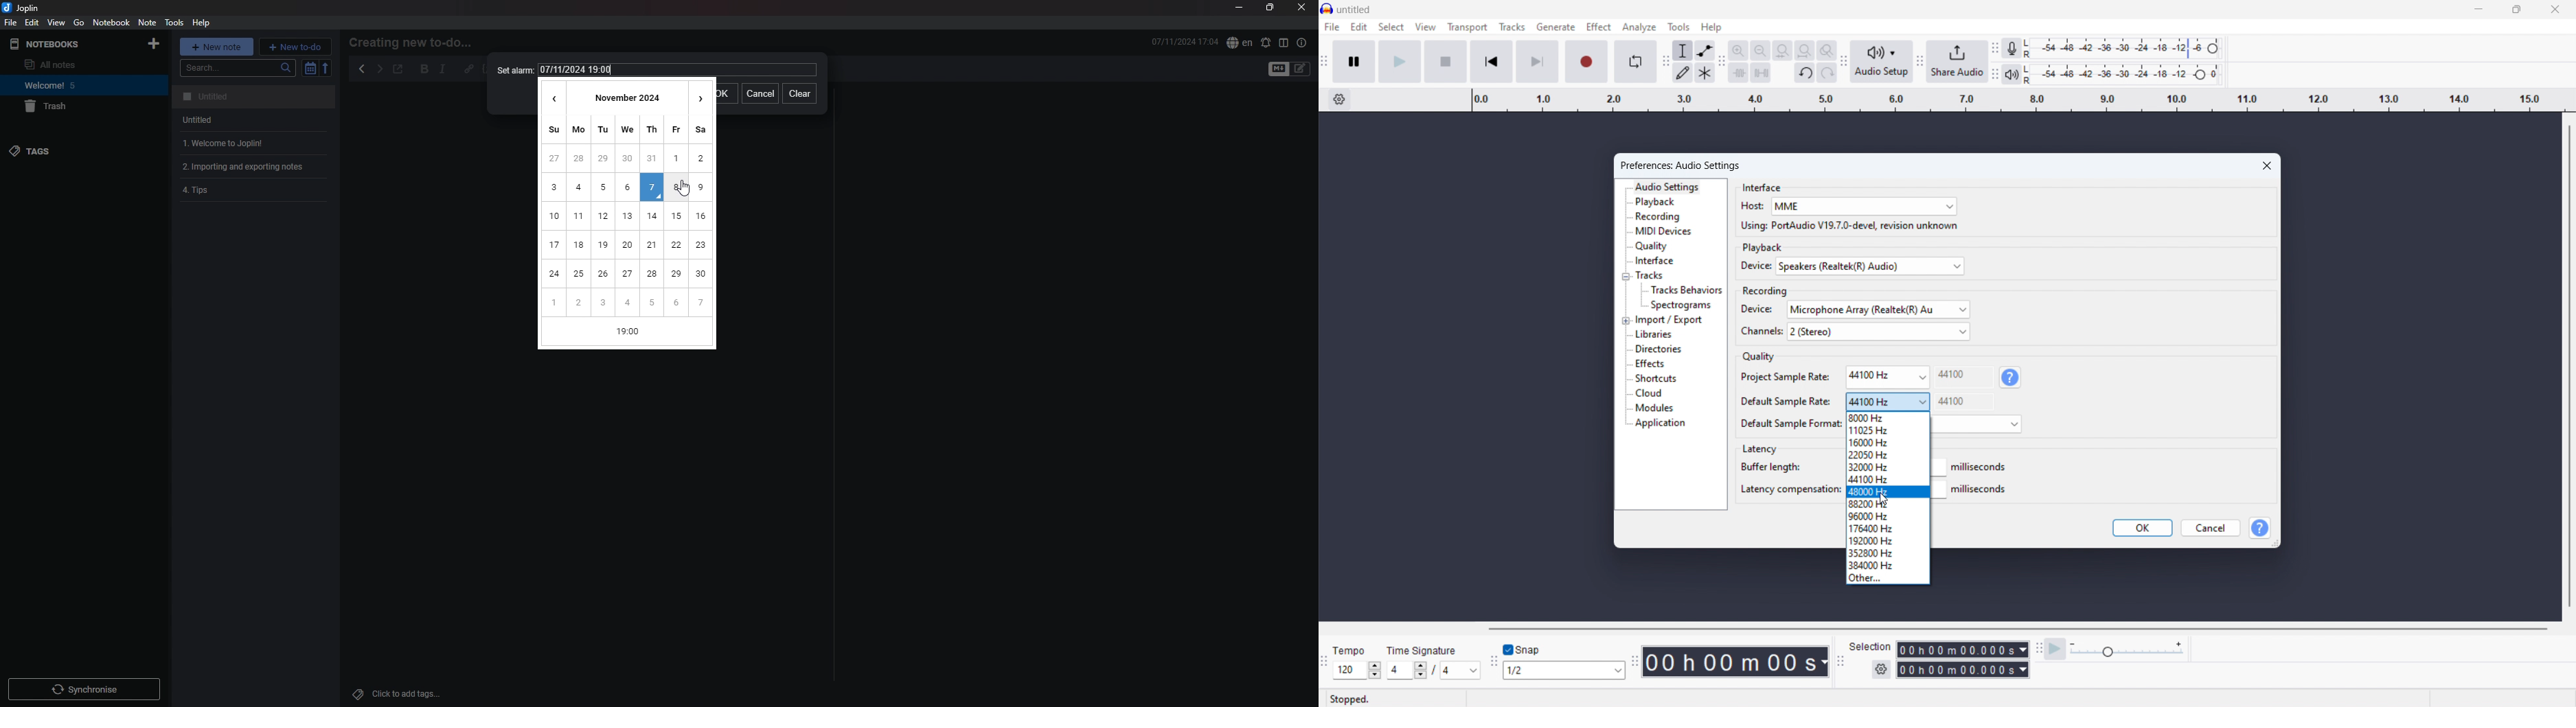  I want to click on collapse, so click(1626, 276).